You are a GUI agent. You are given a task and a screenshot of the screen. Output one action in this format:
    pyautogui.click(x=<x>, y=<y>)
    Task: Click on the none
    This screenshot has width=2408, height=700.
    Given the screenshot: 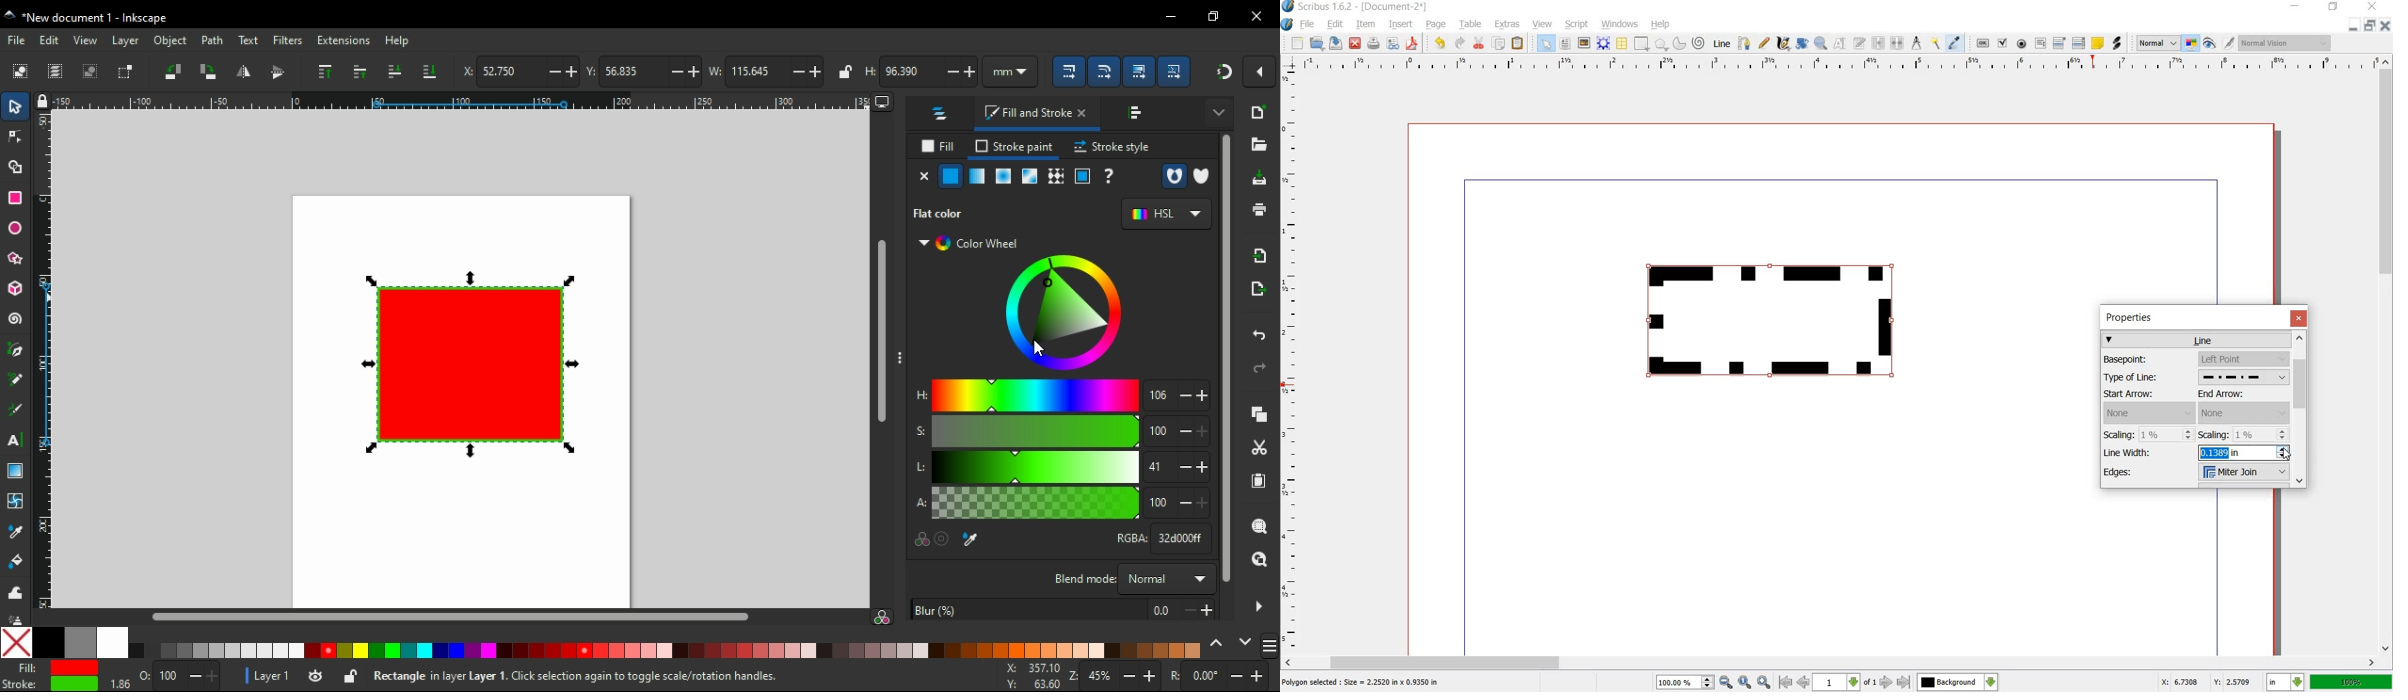 What is the action you would take?
    pyautogui.click(x=2244, y=413)
    